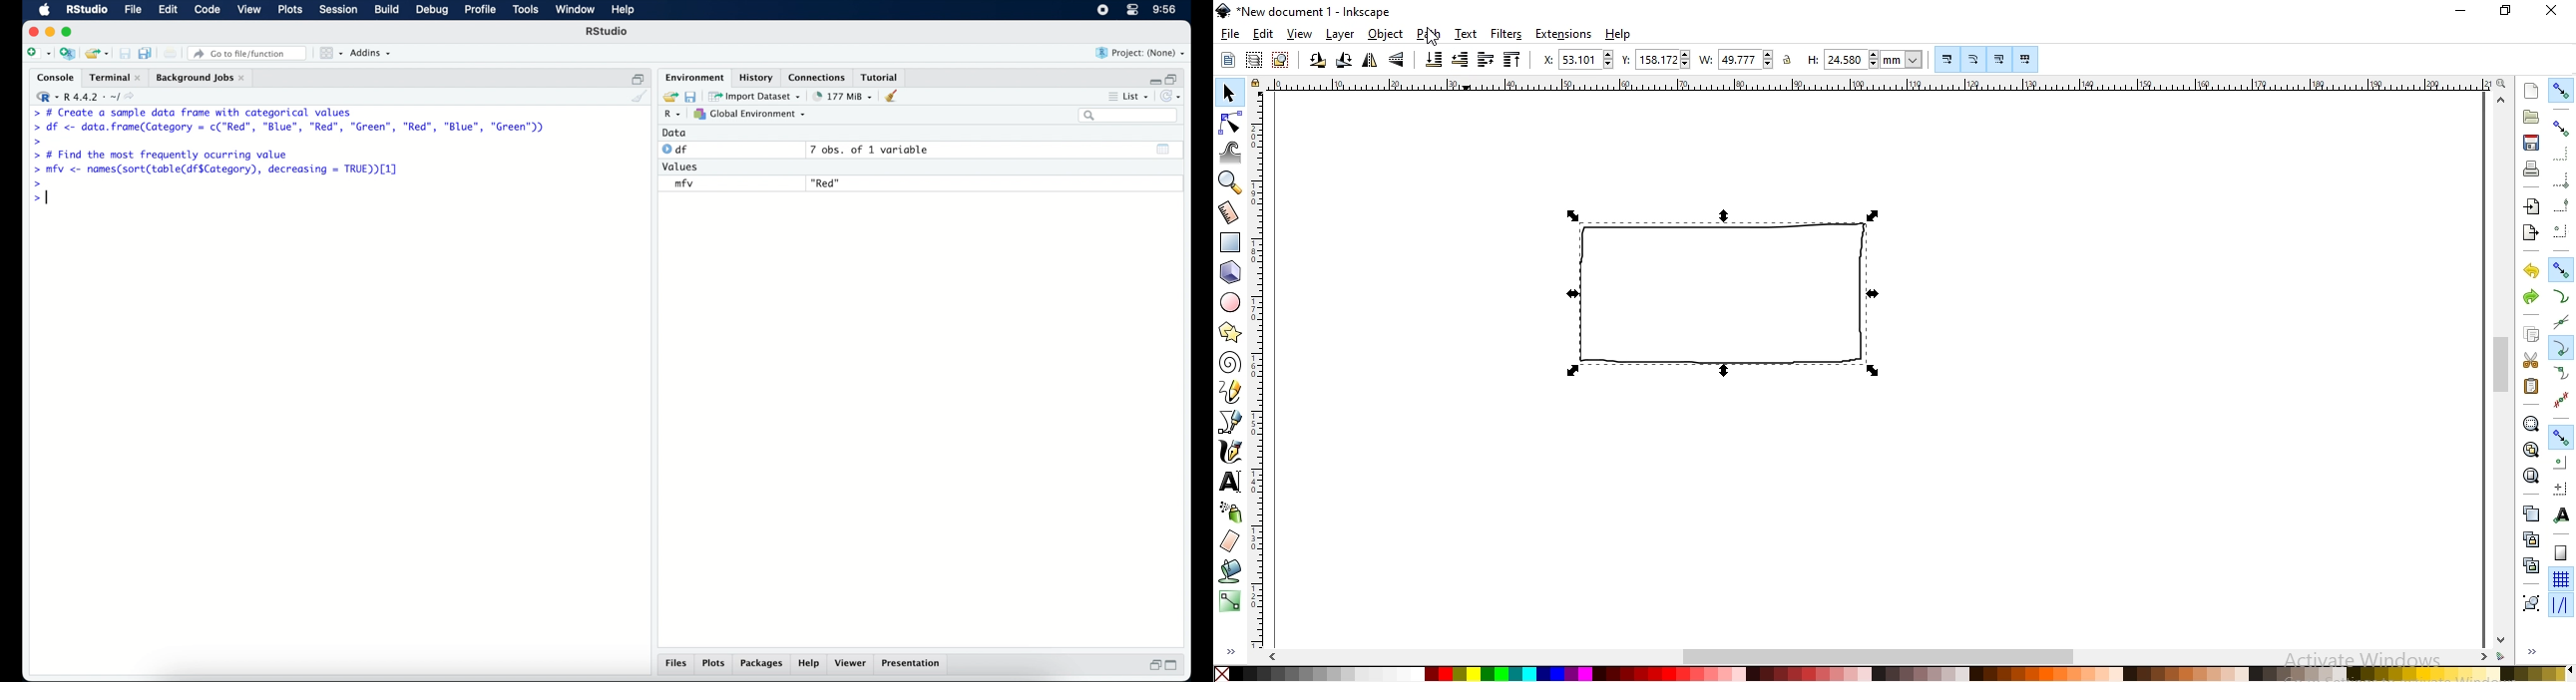 This screenshot has width=2576, height=700. I want to click on project (none), so click(1141, 52).